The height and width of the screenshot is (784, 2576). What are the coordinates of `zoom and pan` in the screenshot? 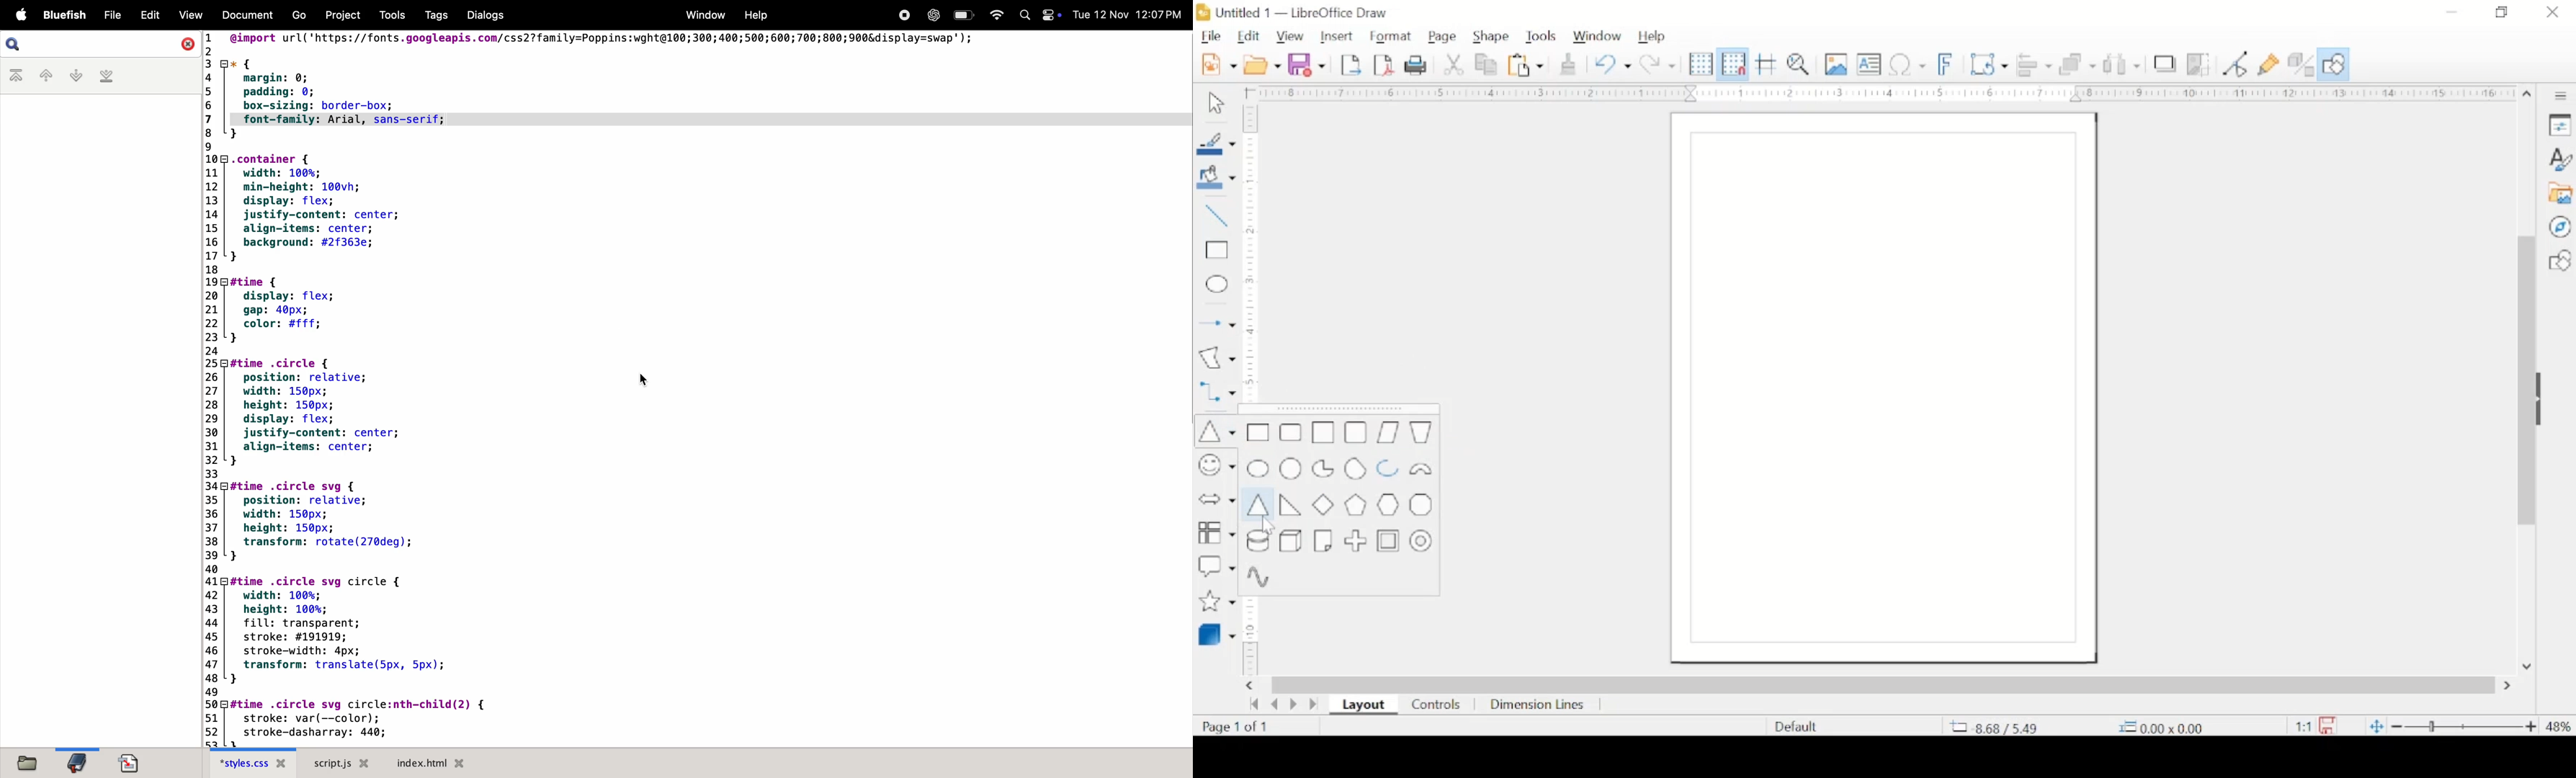 It's located at (1799, 65).